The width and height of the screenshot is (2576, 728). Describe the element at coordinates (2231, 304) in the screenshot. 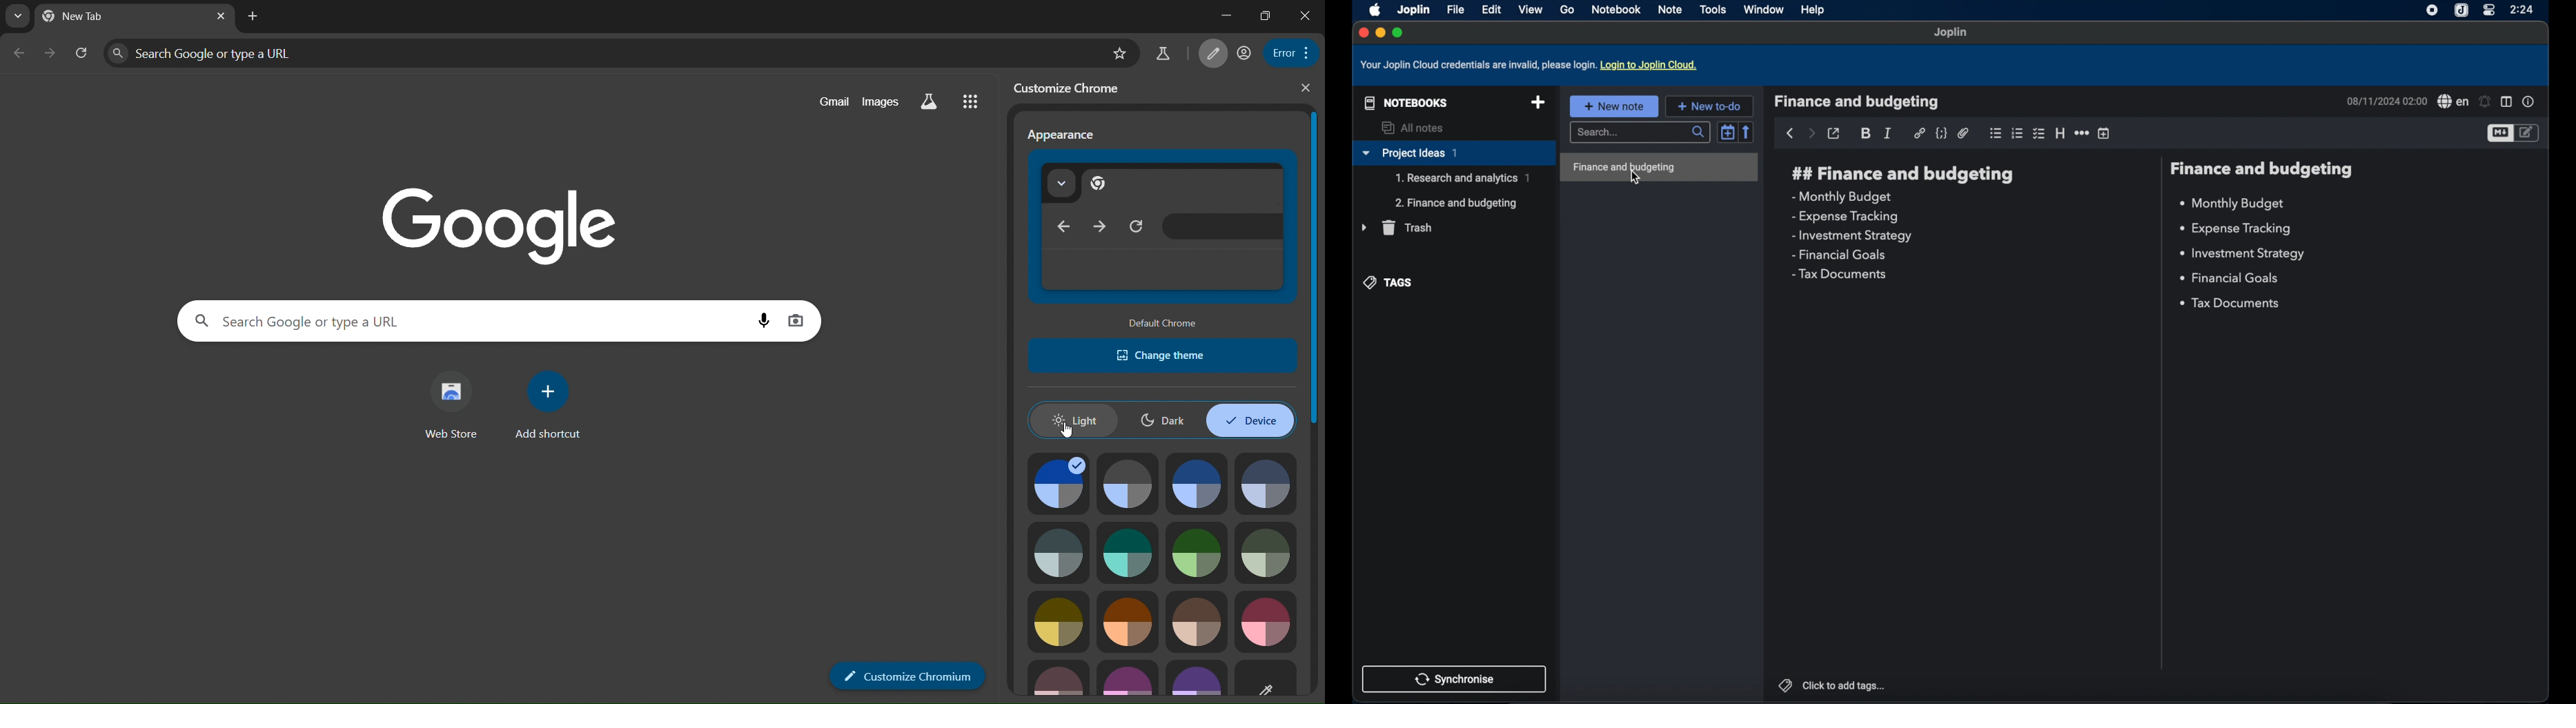

I see `tax documents` at that location.